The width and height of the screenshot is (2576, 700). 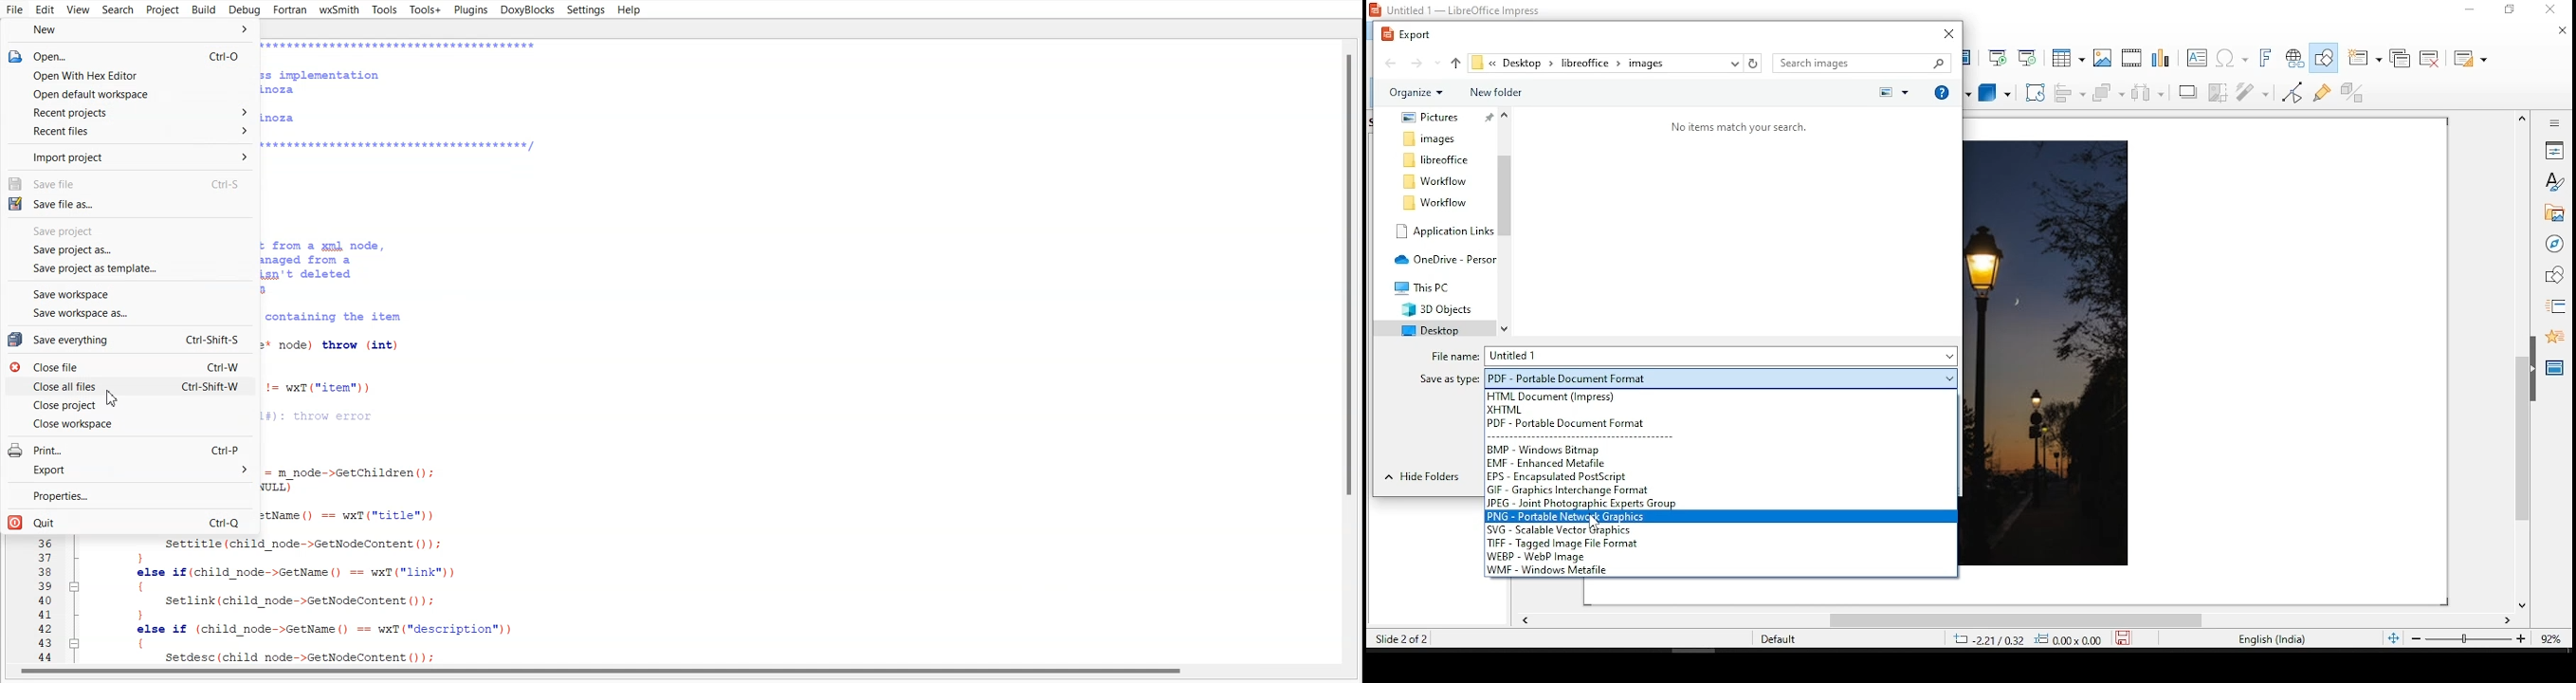 What do you see at coordinates (2196, 59) in the screenshot?
I see `text box` at bounding box center [2196, 59].